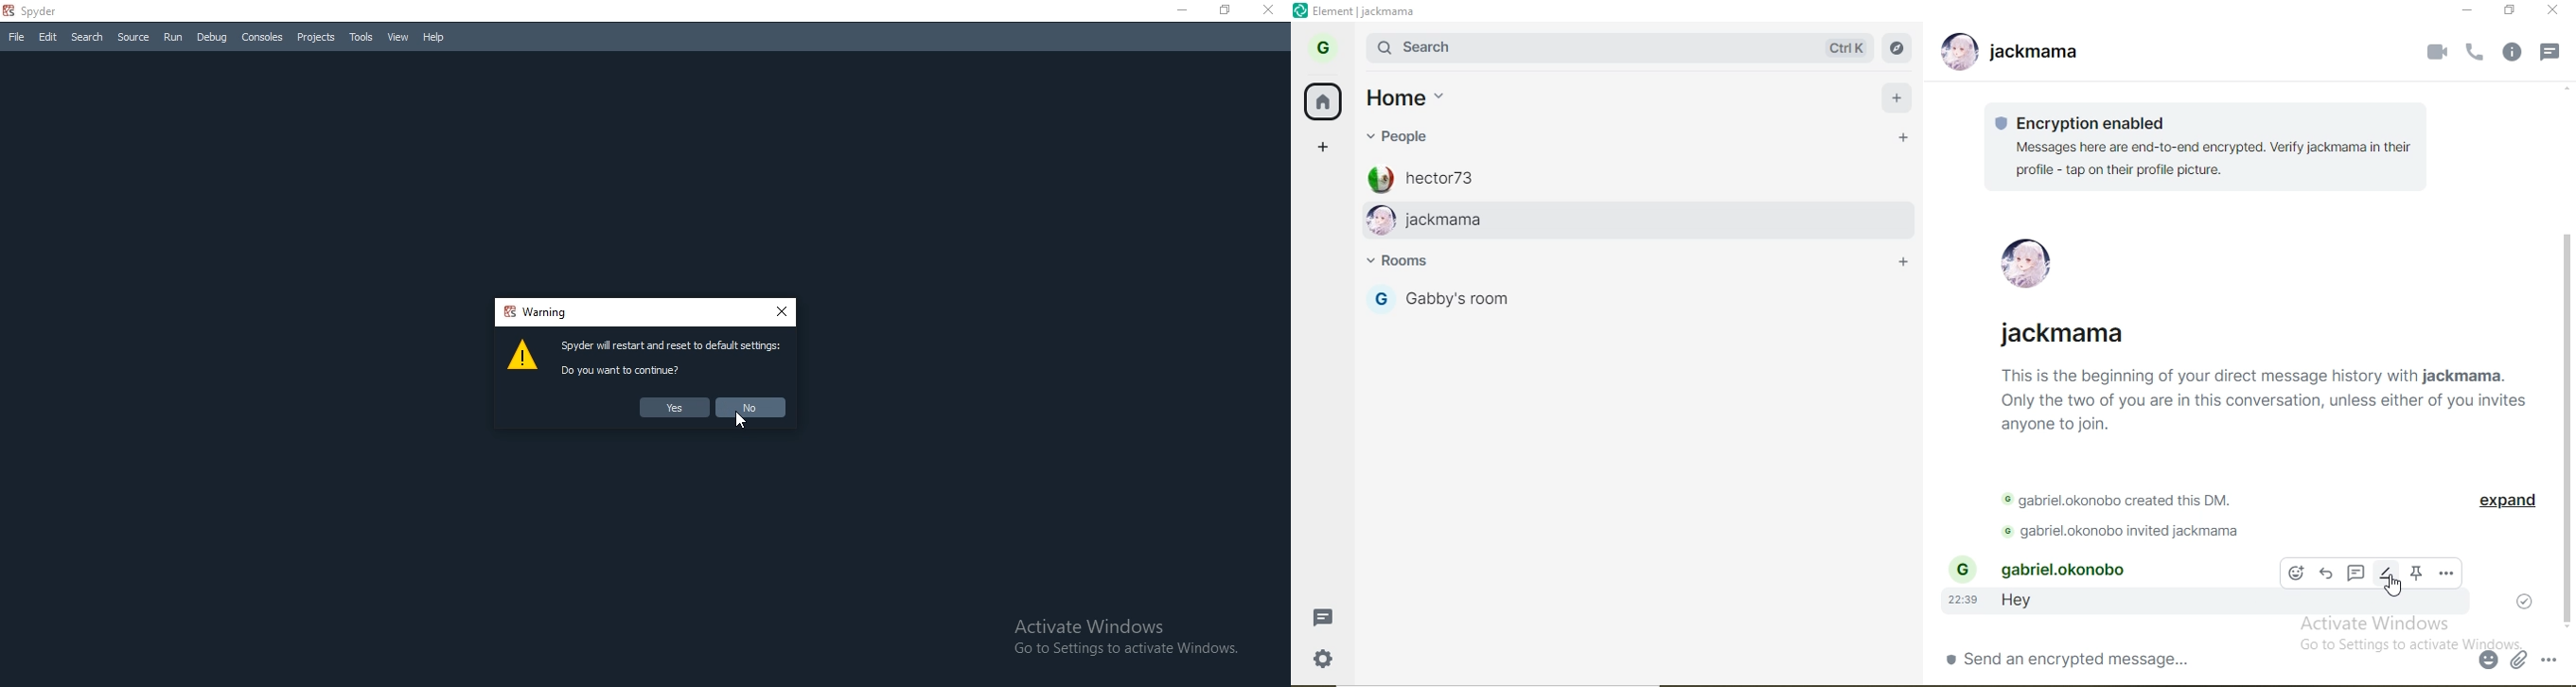 This screenshot has height=700, width=2576. Describe the element at coordinates (16, 37) in the screenshot. I see `File ` at that location.